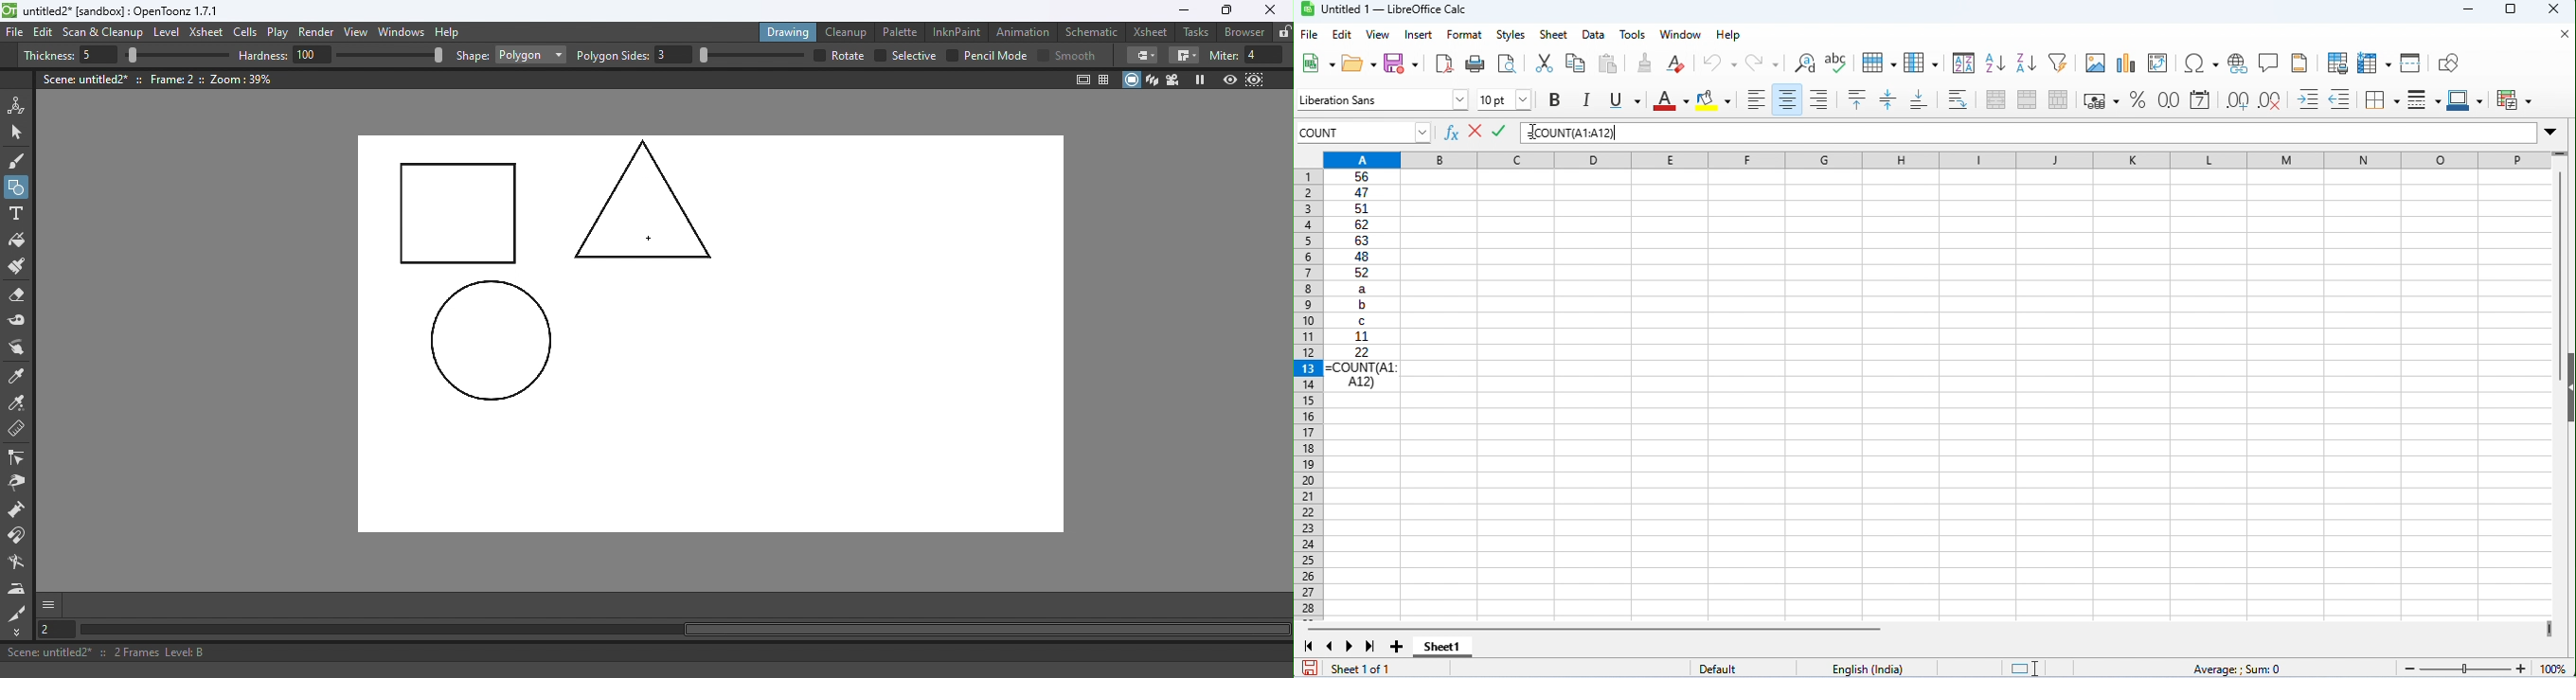 The image size is (2576, 700). I want to click on font color, so click(1671, 100).